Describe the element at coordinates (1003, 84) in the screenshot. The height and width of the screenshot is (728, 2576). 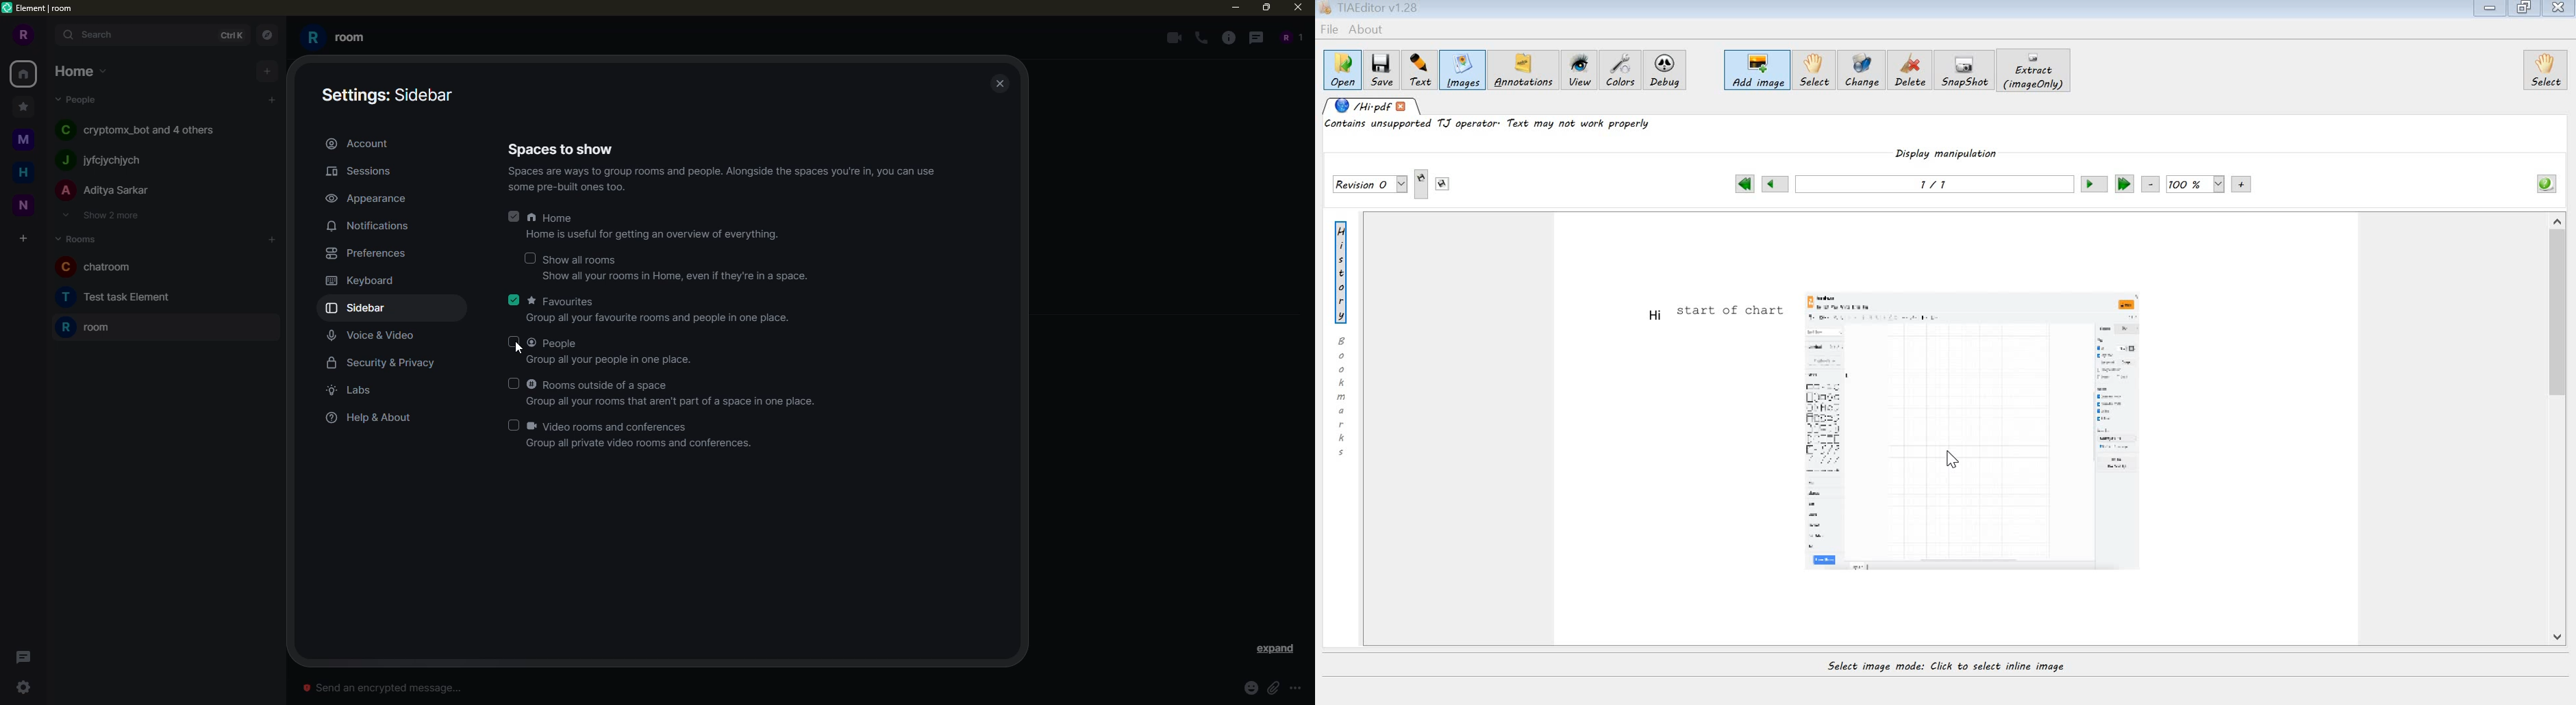
I see `close` at that location.